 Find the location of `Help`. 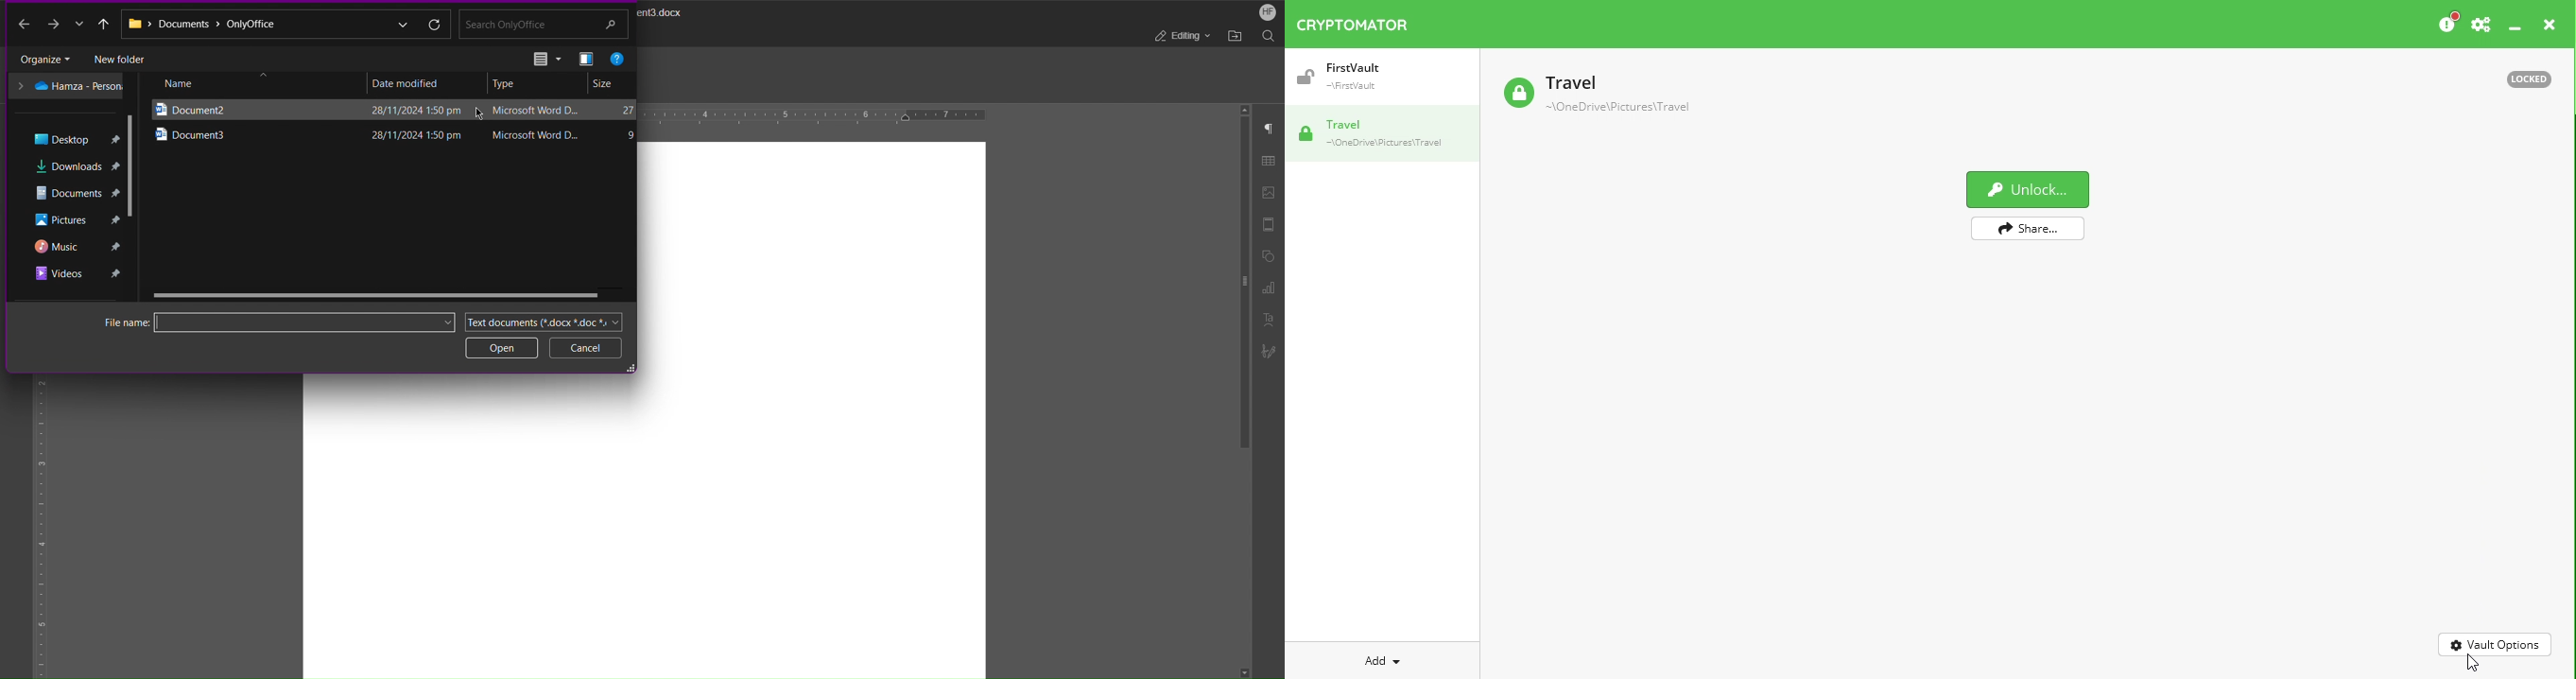

Help is located at coordinates (618, 58).